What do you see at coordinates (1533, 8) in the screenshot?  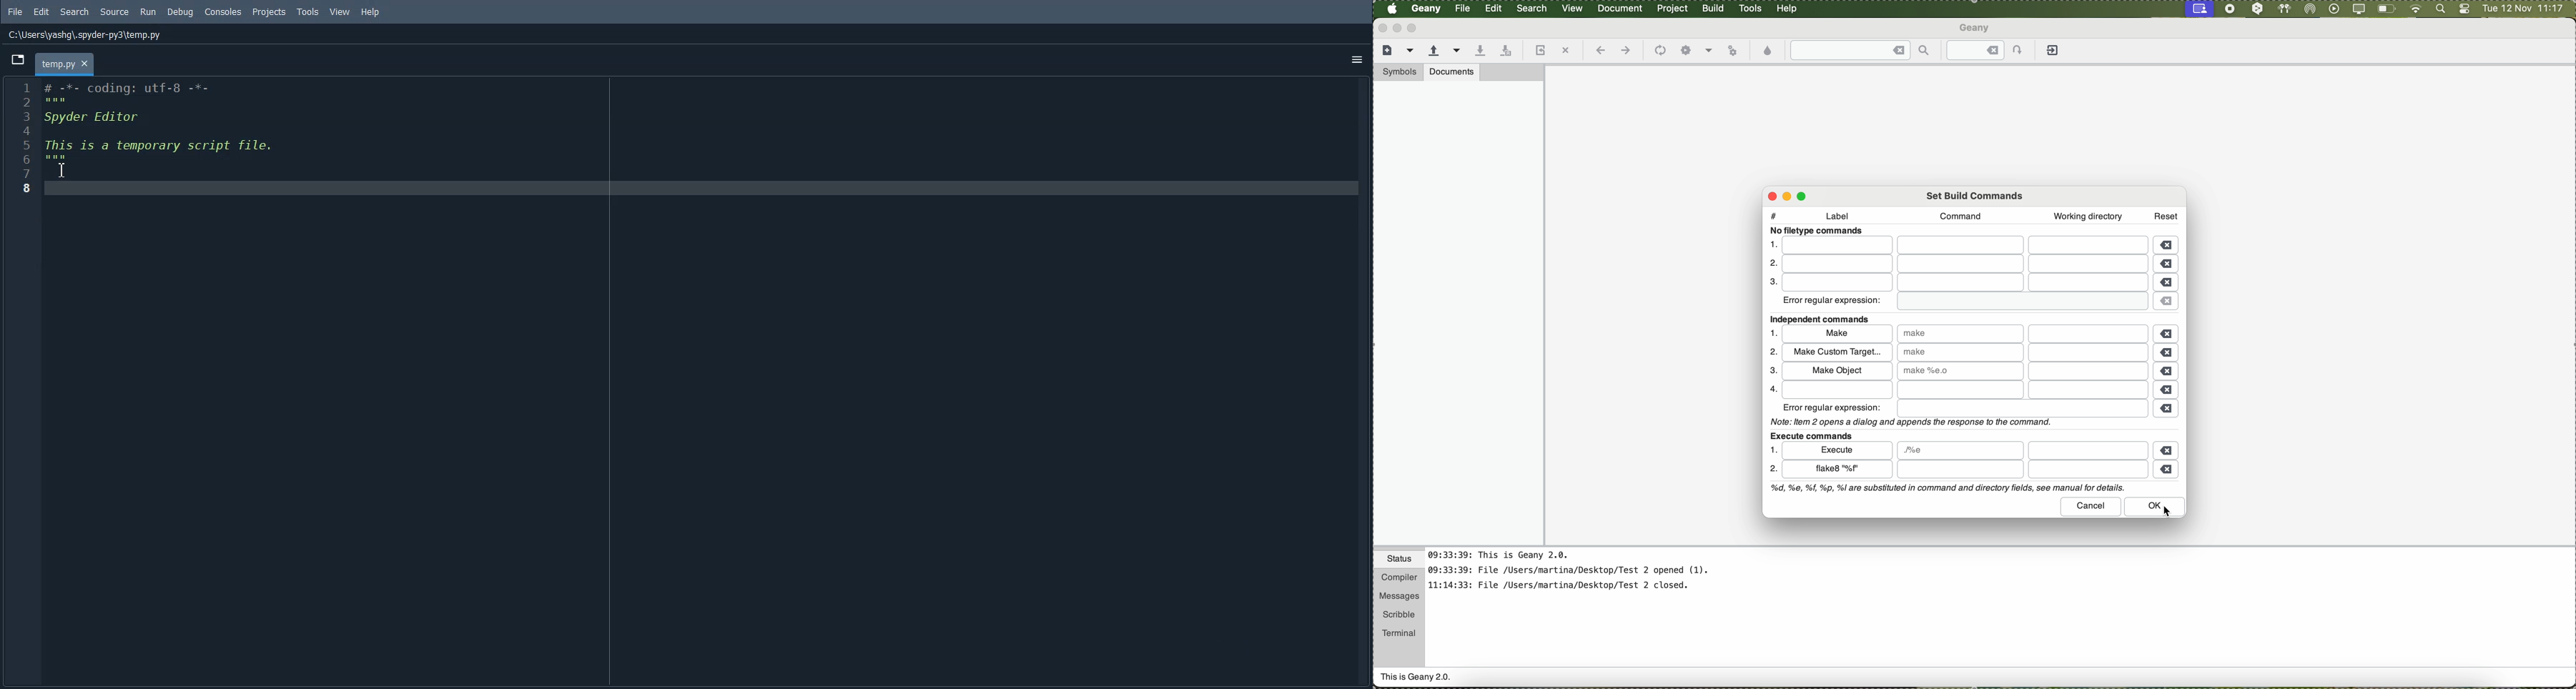 I see `search` at bounding box center [1533, 8].